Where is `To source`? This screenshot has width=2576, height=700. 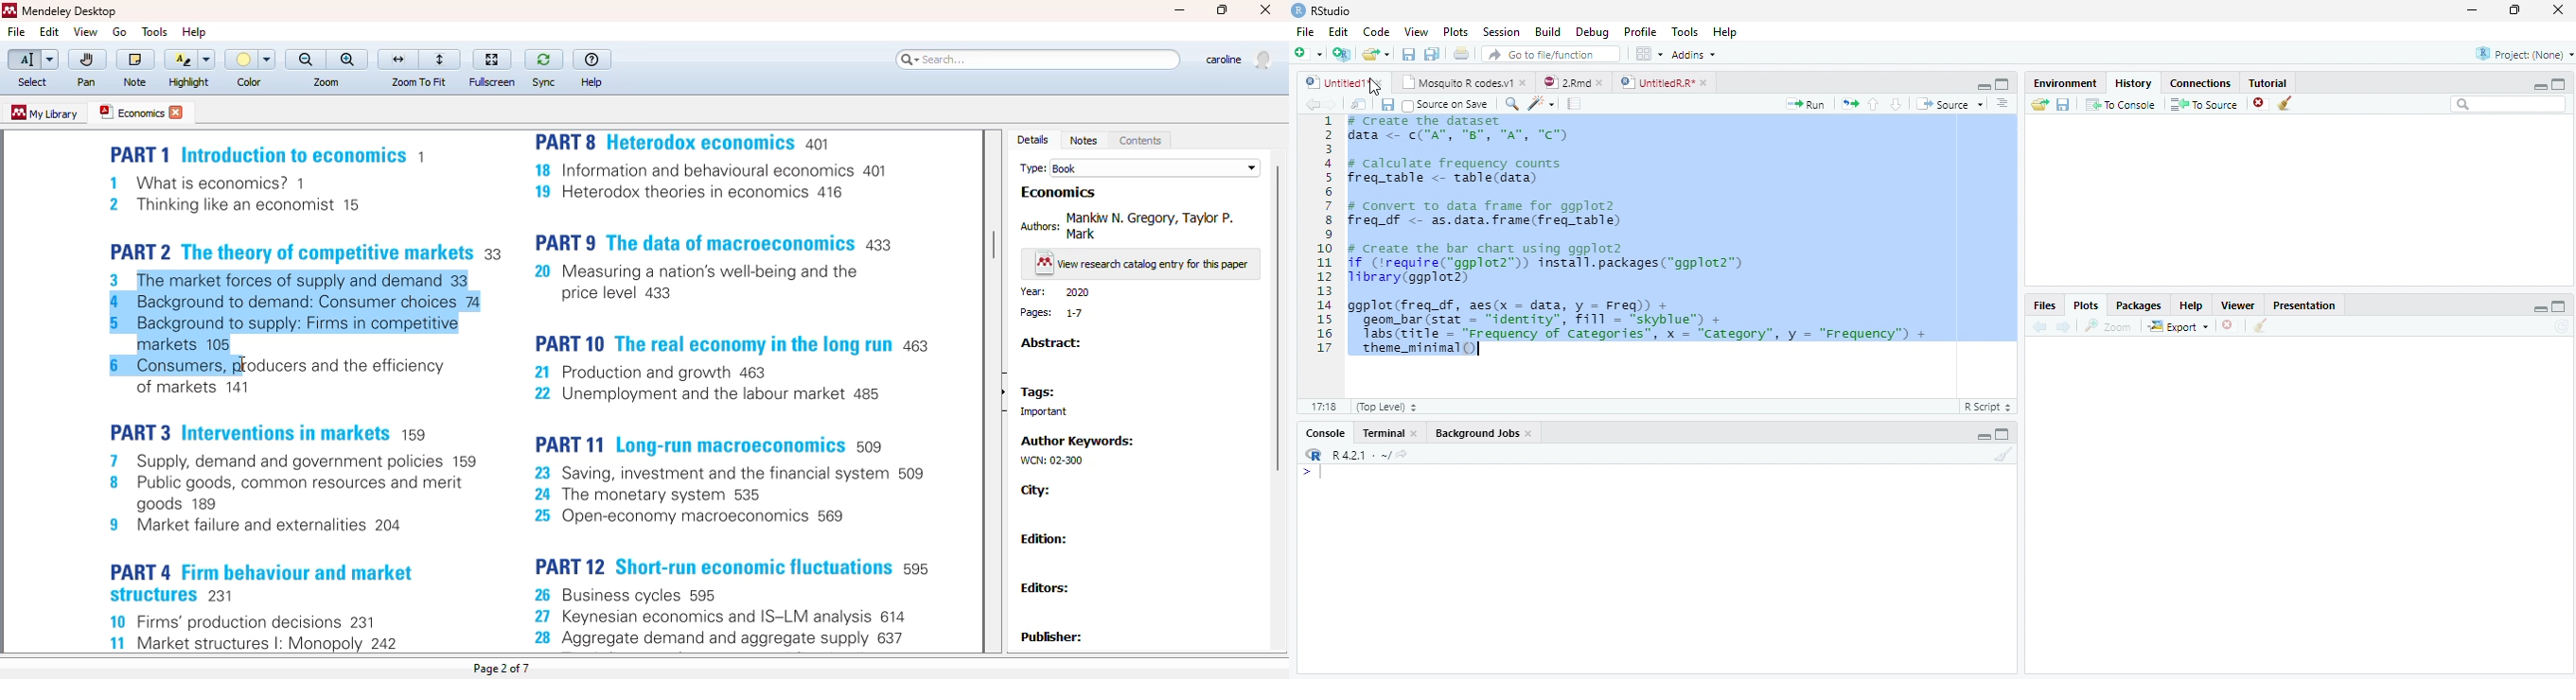
To source is located at coordinates (2206, 104).